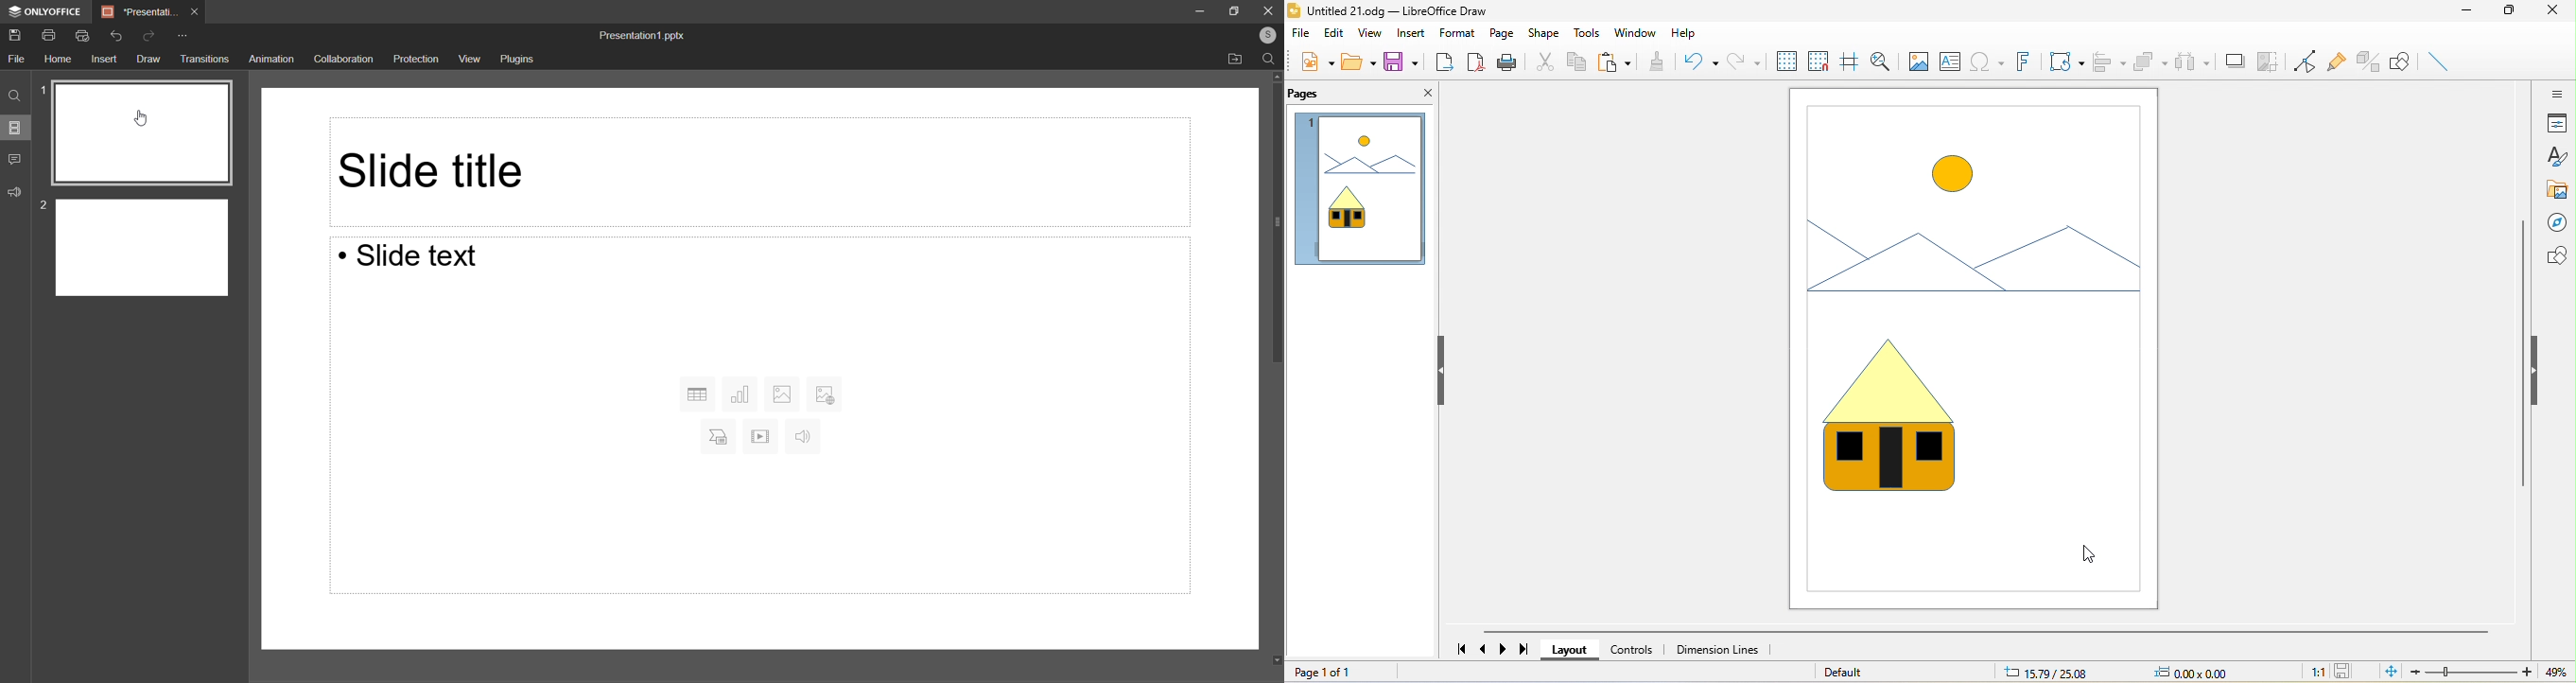 The image size is (2576, 700). I want to click on hide, so click(1436, 370).